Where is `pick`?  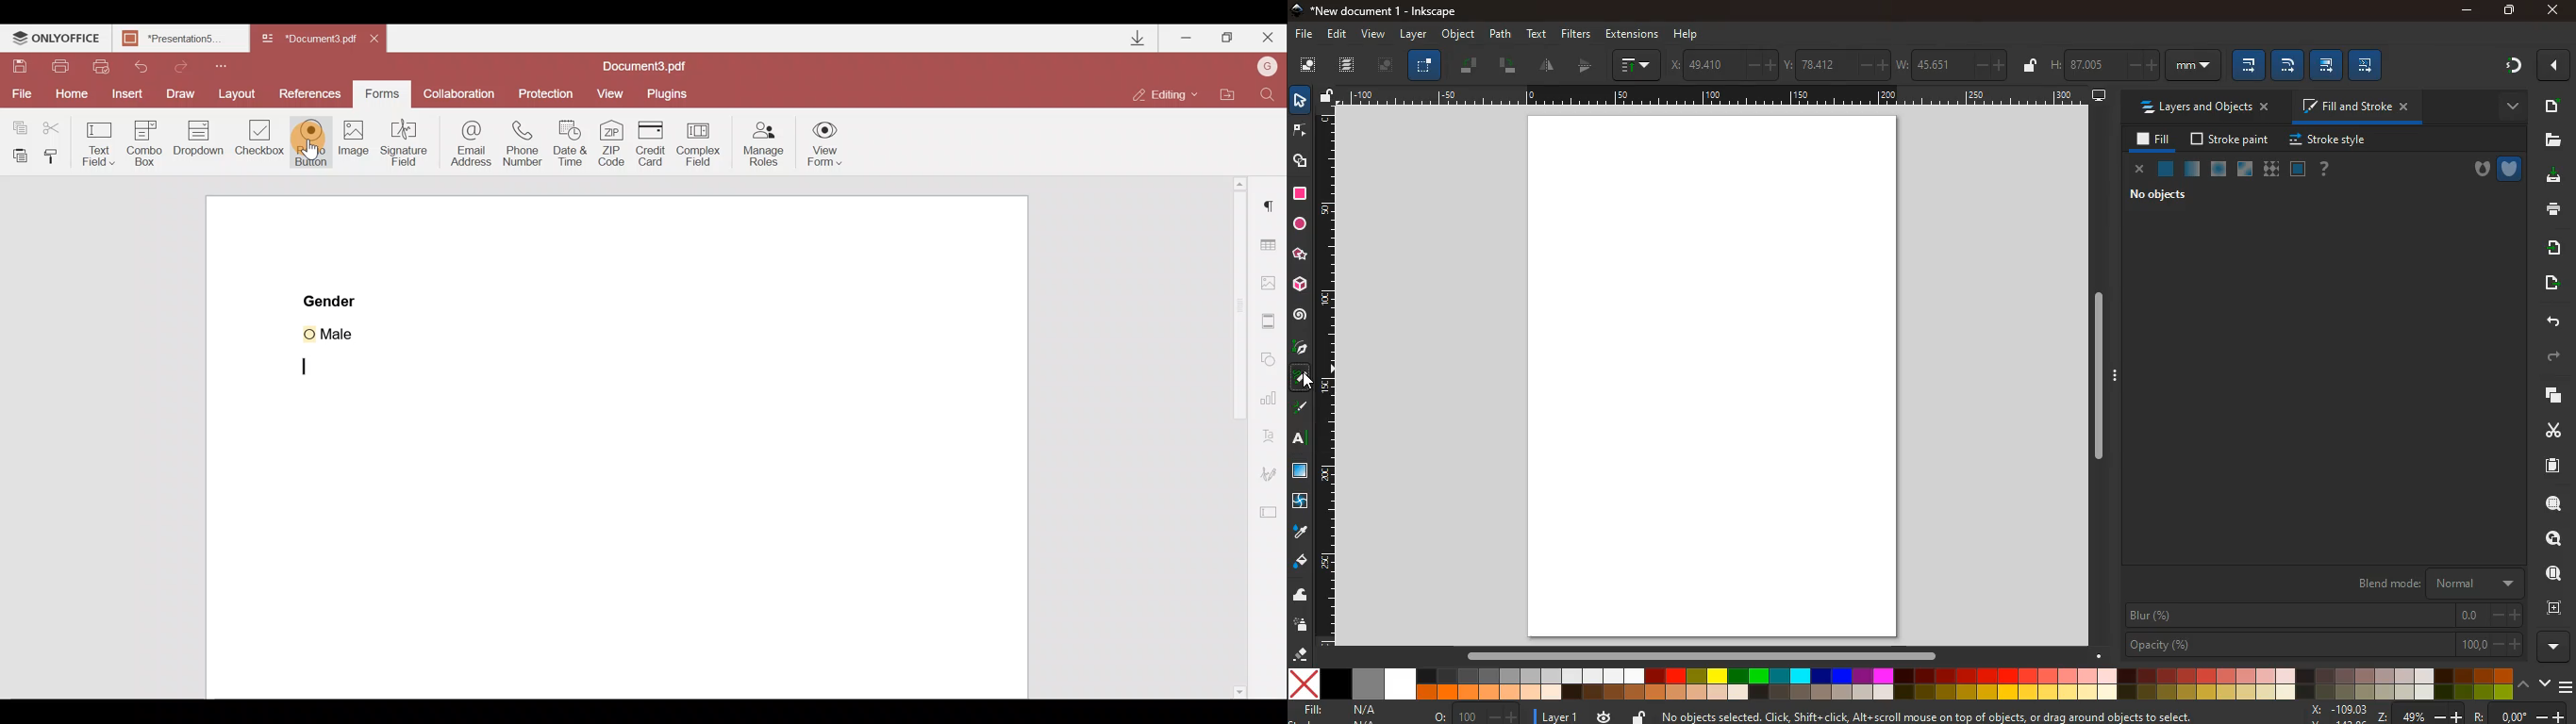 pick is located at coordinates (1299, 349).